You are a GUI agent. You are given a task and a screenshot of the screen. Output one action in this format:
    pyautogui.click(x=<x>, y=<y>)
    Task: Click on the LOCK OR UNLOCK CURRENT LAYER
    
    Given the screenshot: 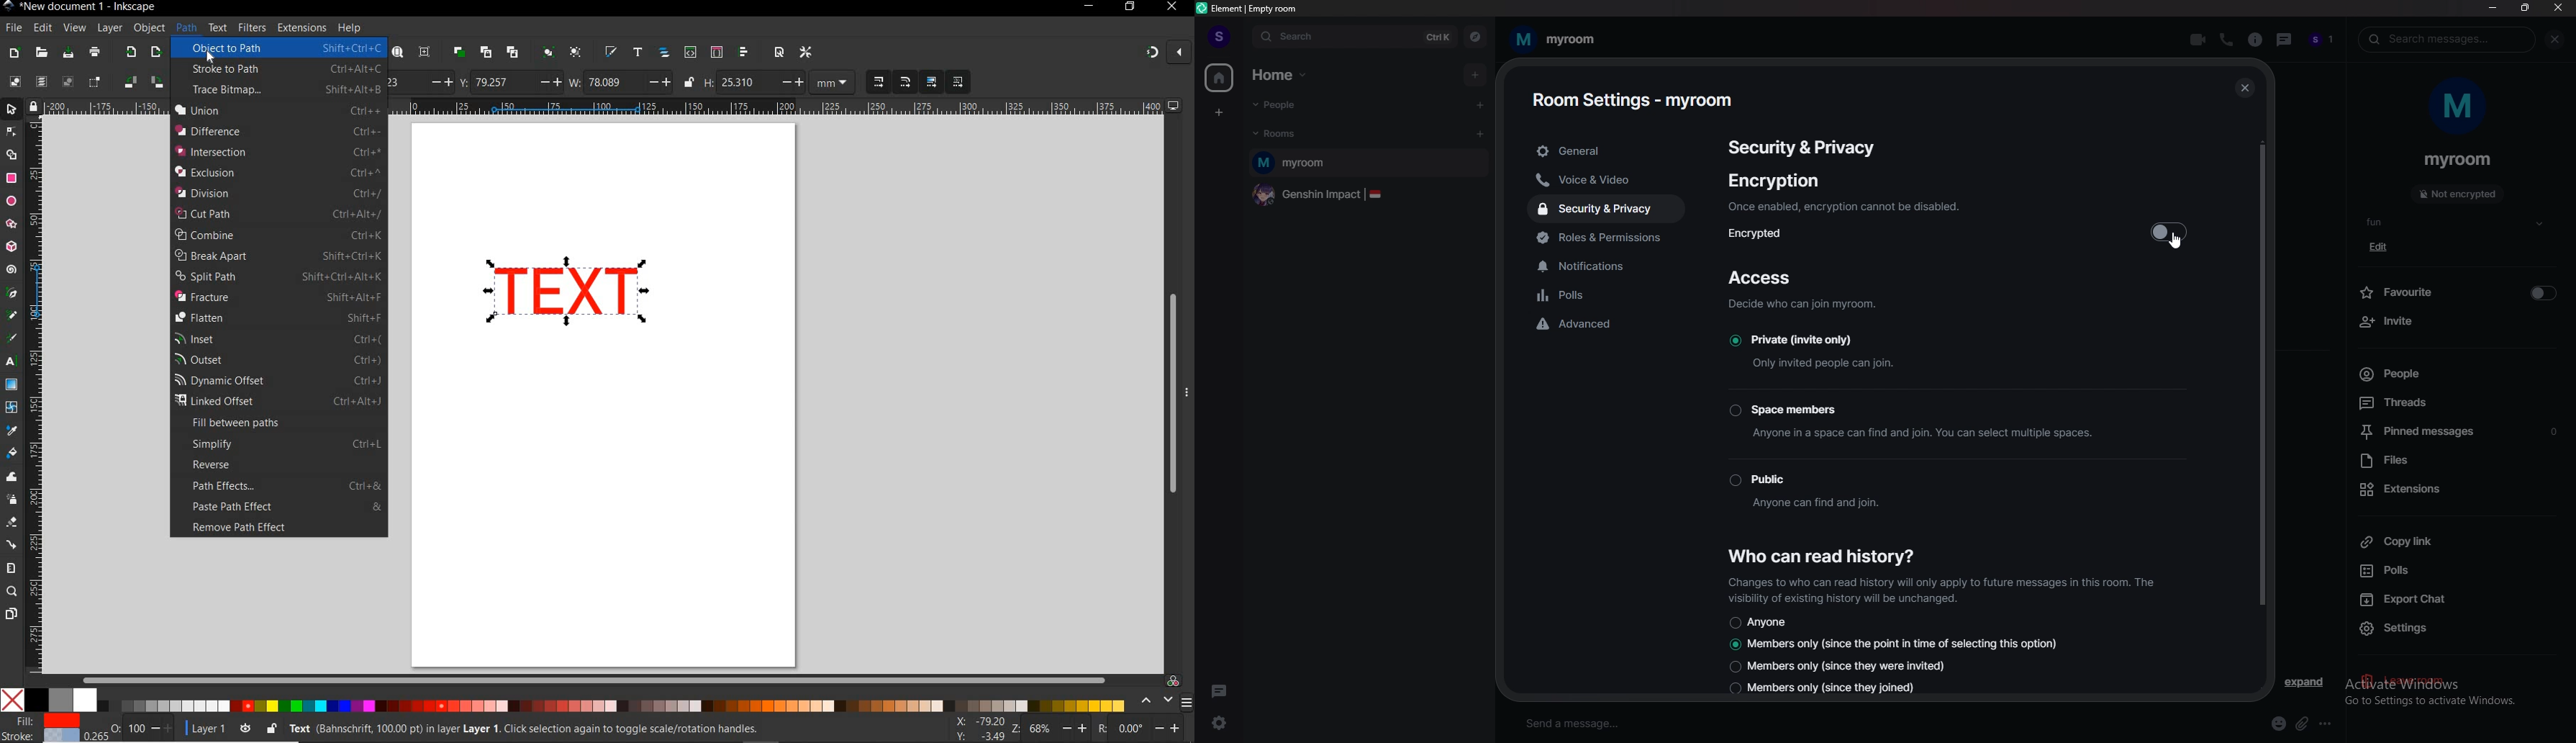 What is the action you would take?
    pyautogui.click(x=271, y=730)
    